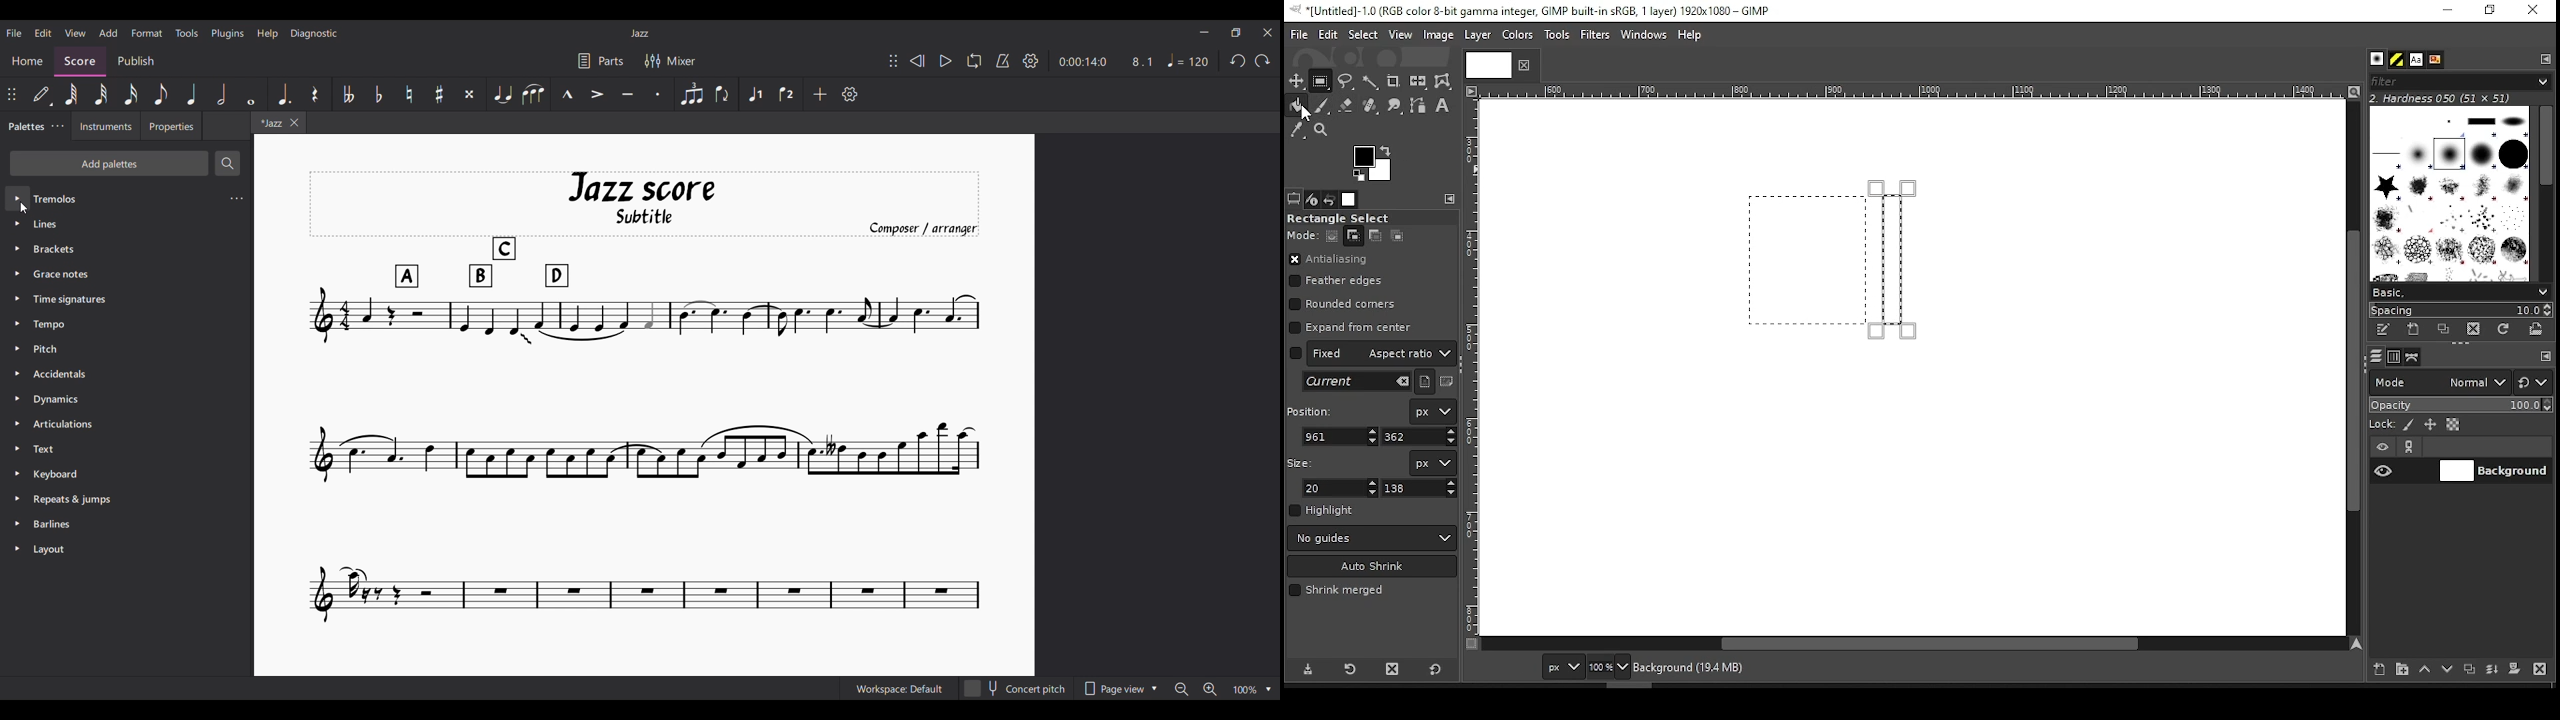 This screenshot has width=2576, height=728. I want to click on Text, so click(125, 449).